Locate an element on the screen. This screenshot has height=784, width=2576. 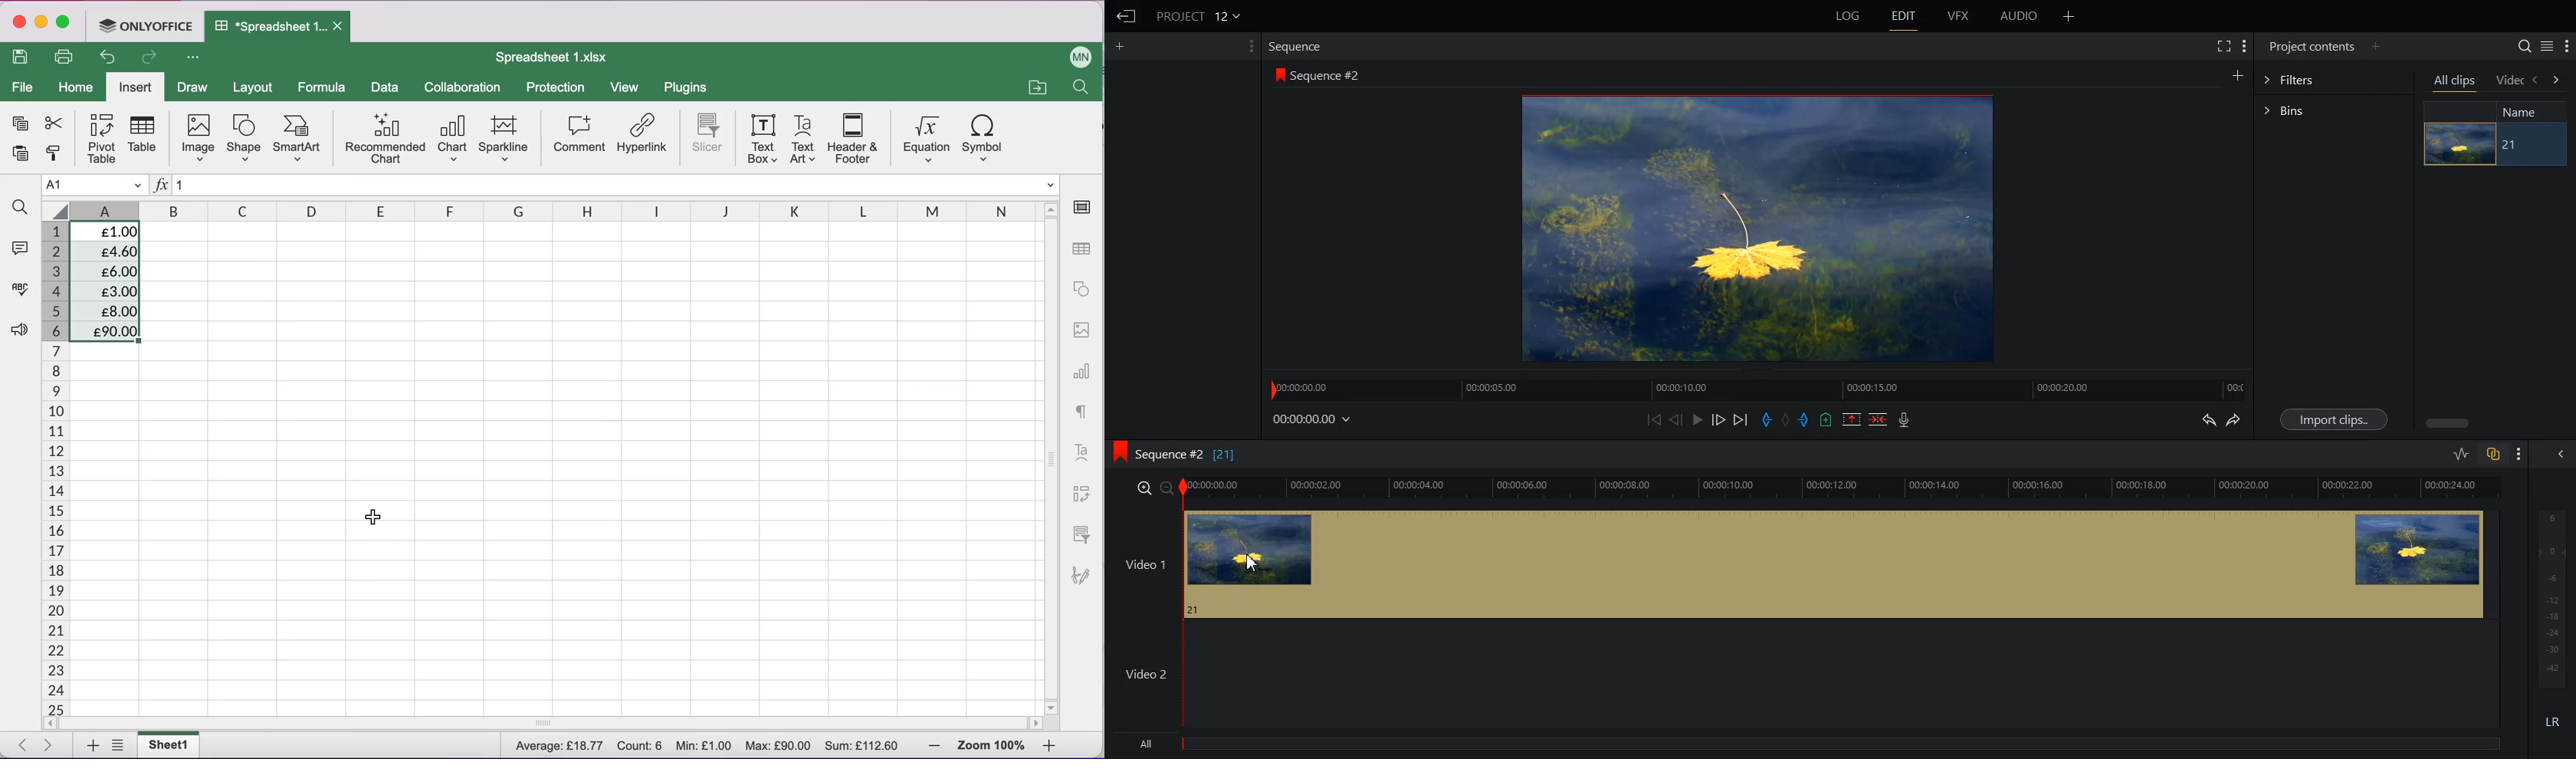
view is located at coordinates (625, 87).